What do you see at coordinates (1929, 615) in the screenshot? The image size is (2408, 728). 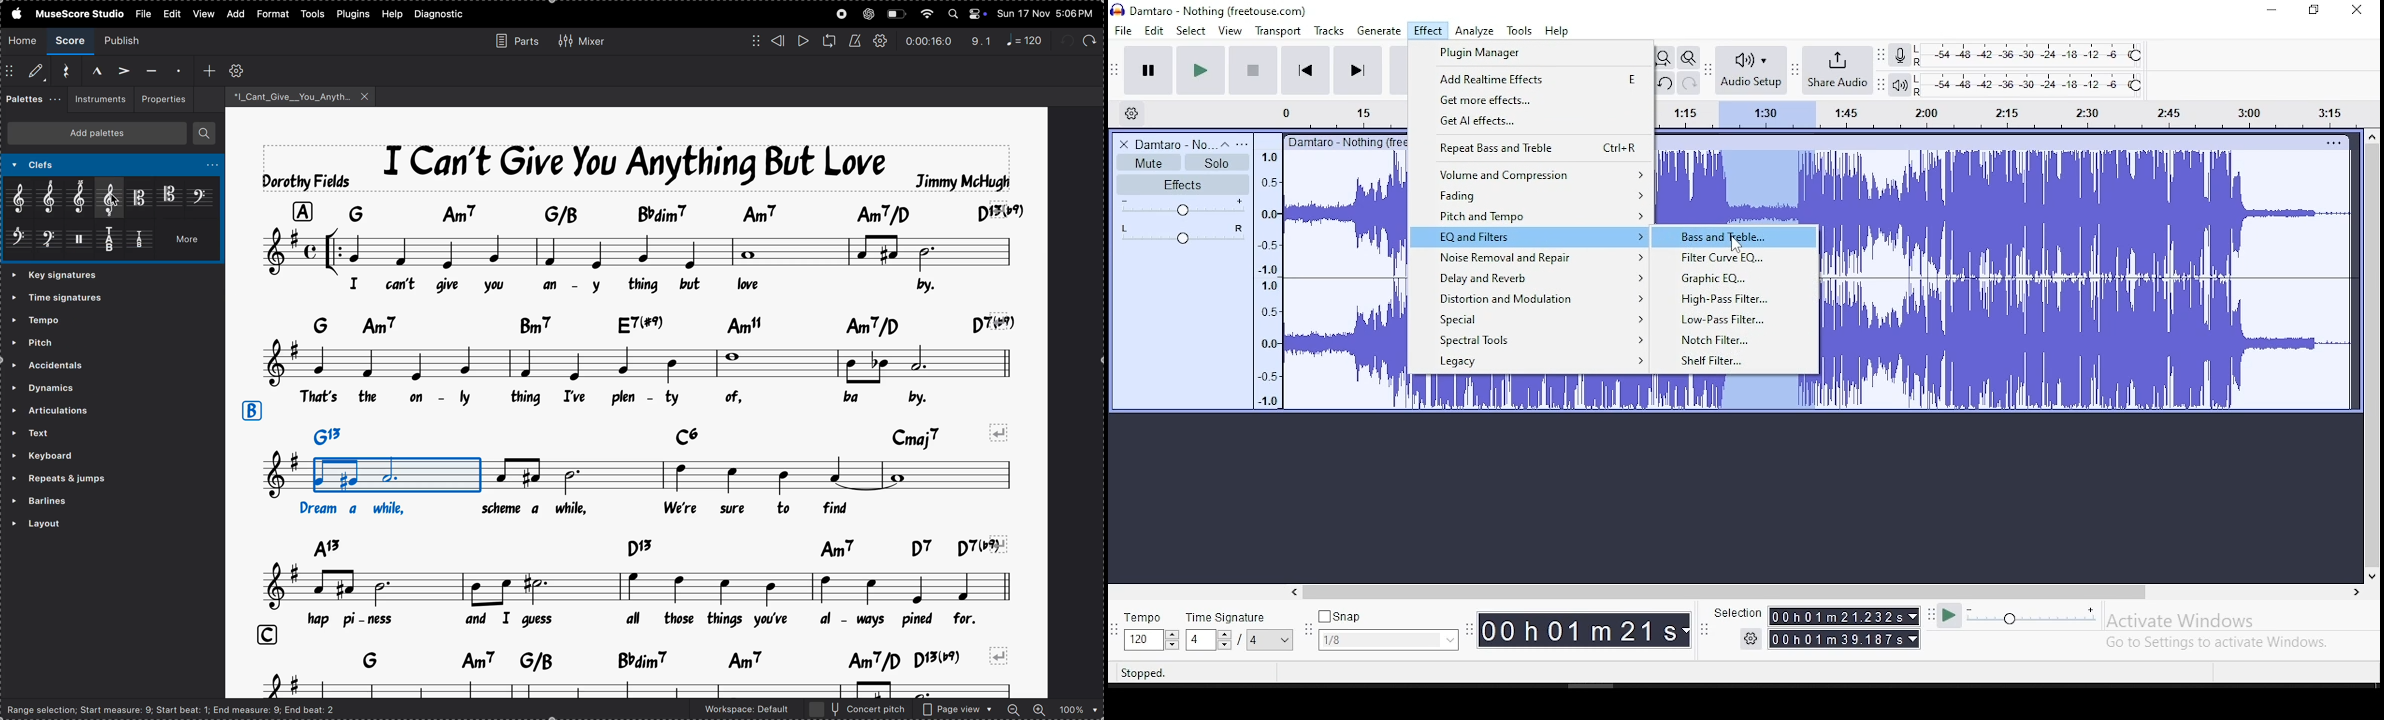 I see `` at bounding box center [1929, 615].